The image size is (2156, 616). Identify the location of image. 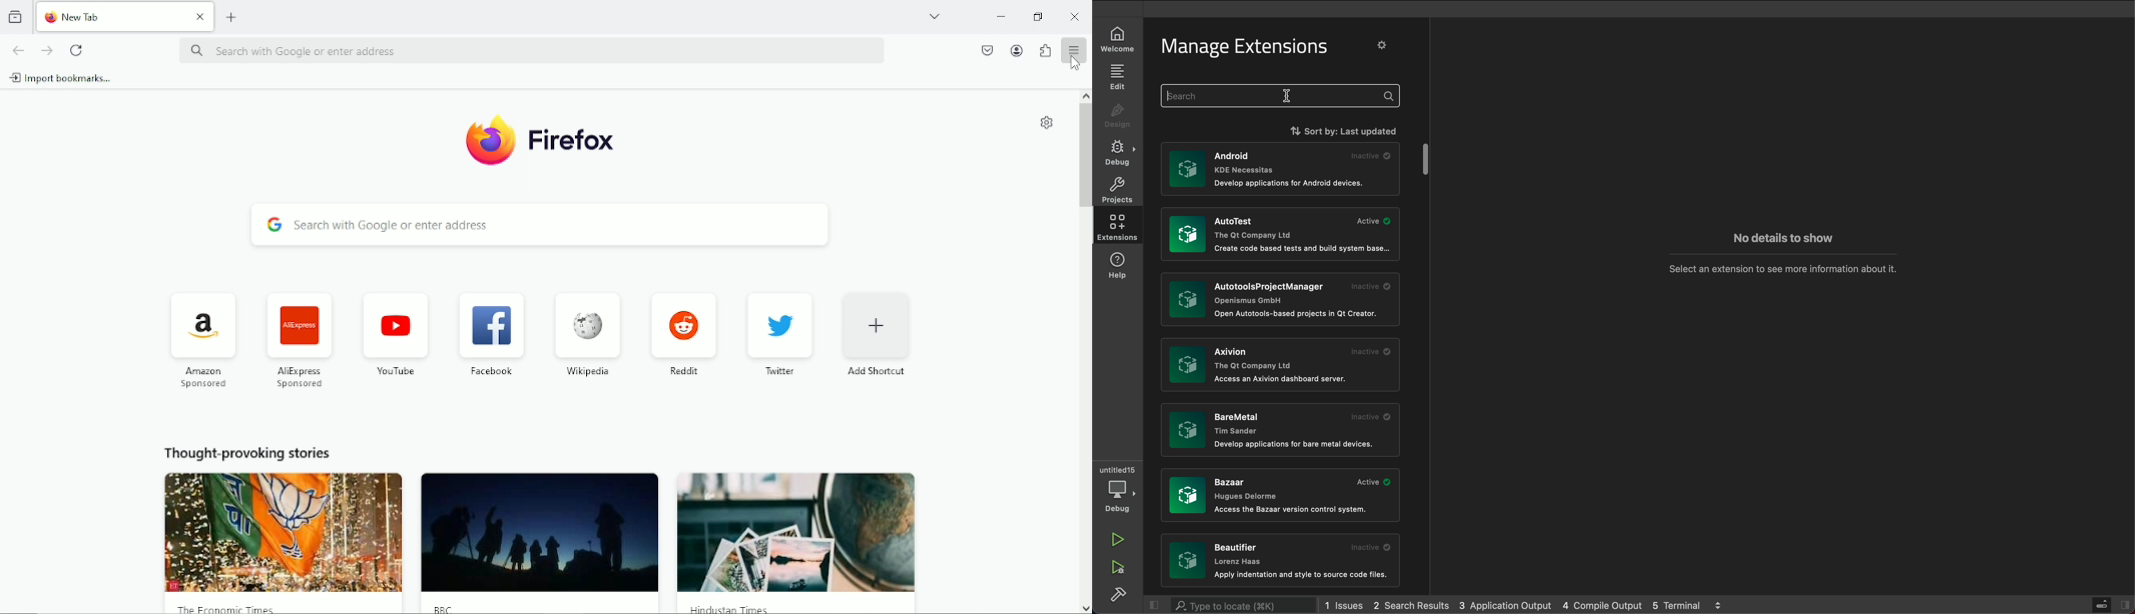
(797, 532).